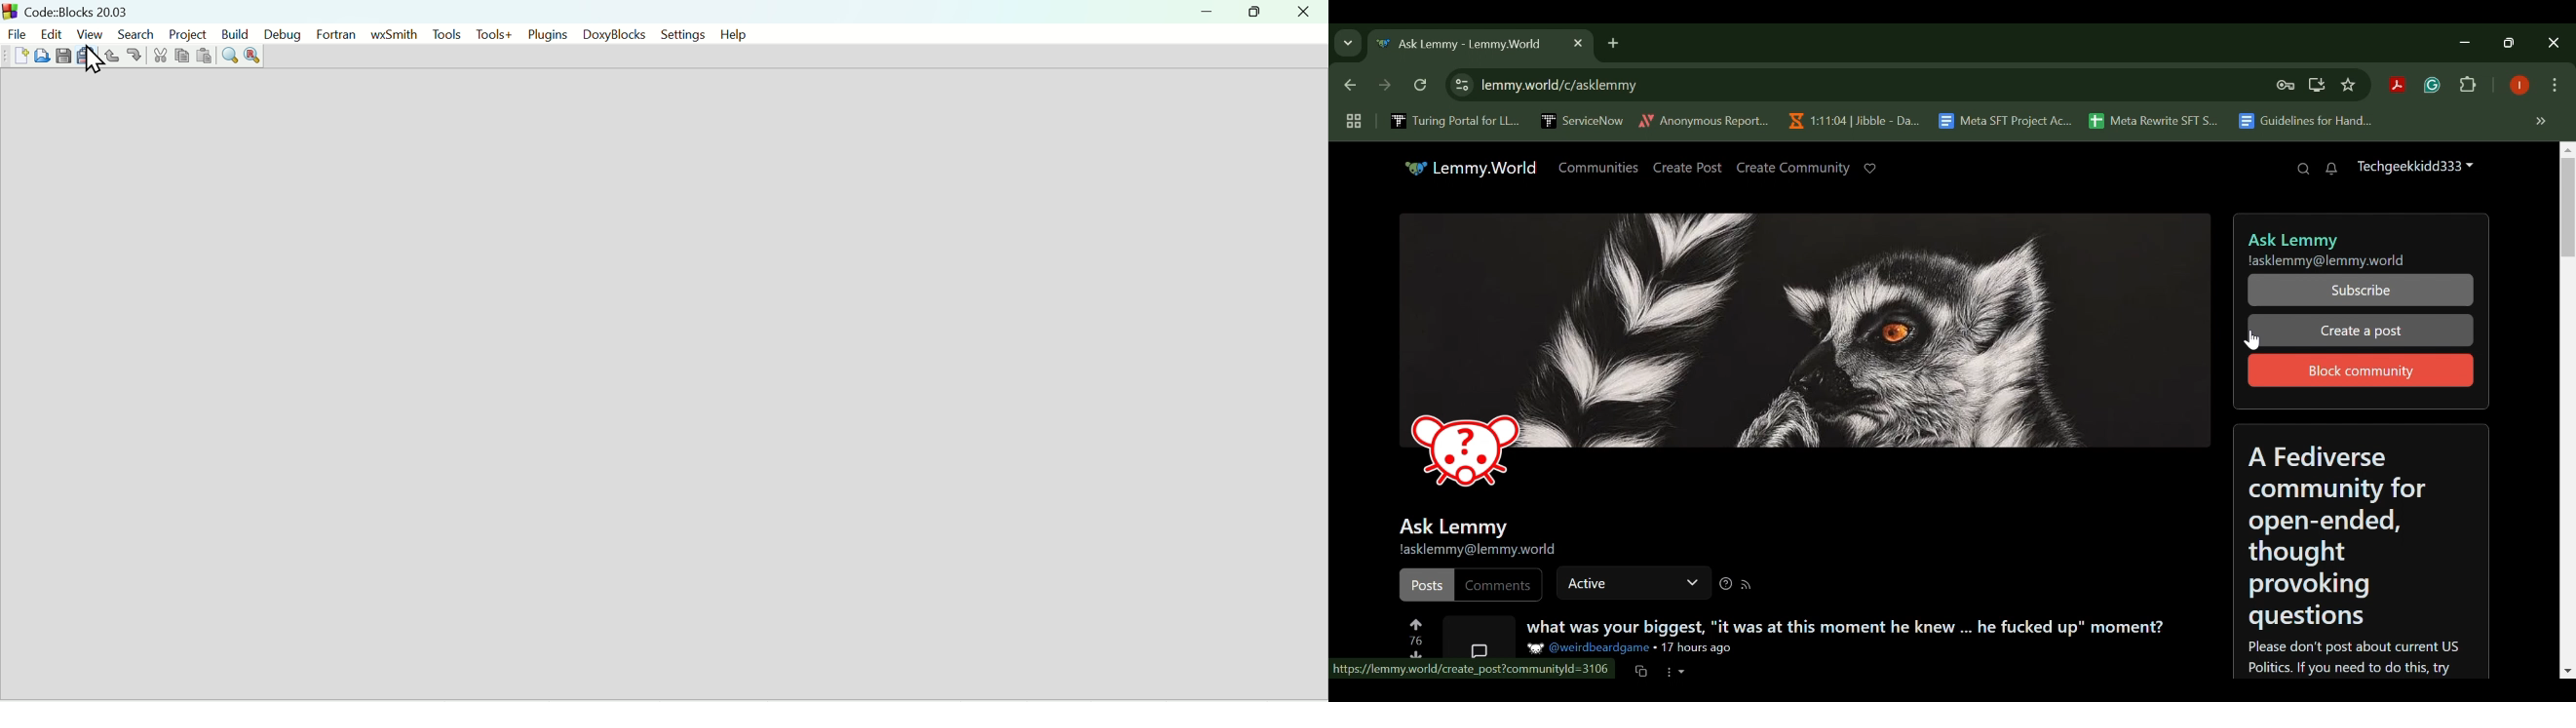 The width and height of the screenshot is (2576, 728). What do you see at coordinates (112, 55) in the screenshot?
I see `Undo` at bounding box center [112, 55].